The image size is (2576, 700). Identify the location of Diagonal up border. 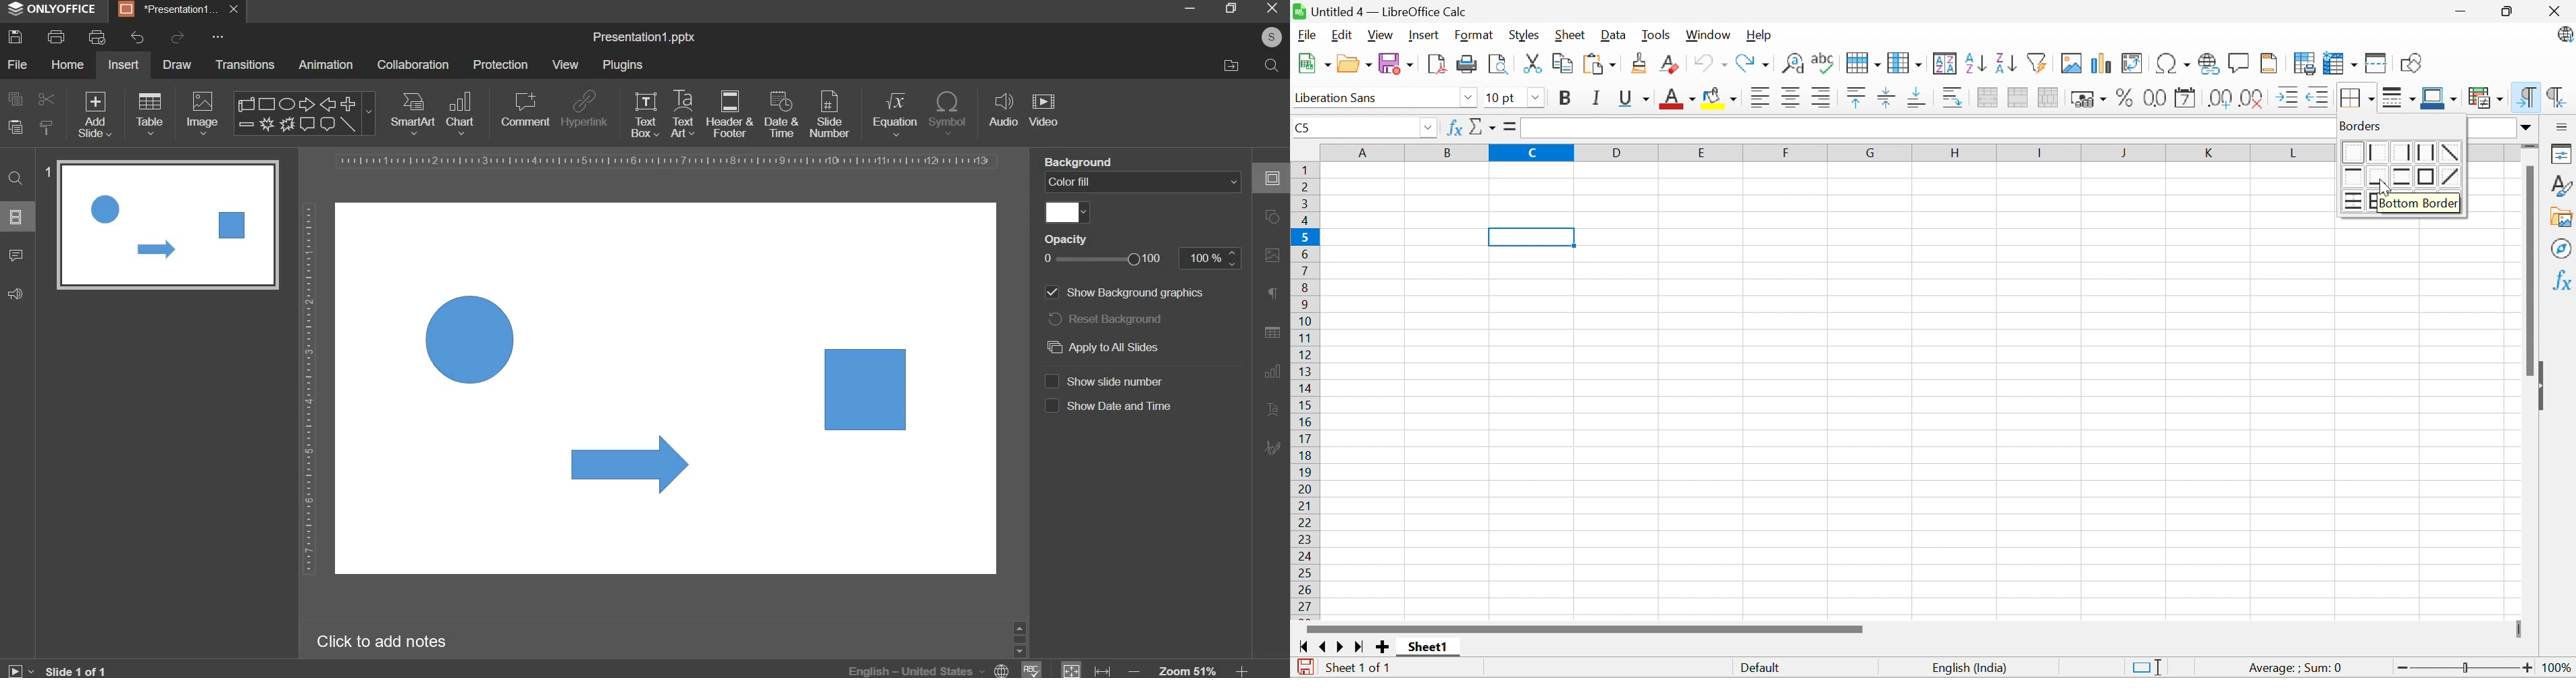
(2454, 177).